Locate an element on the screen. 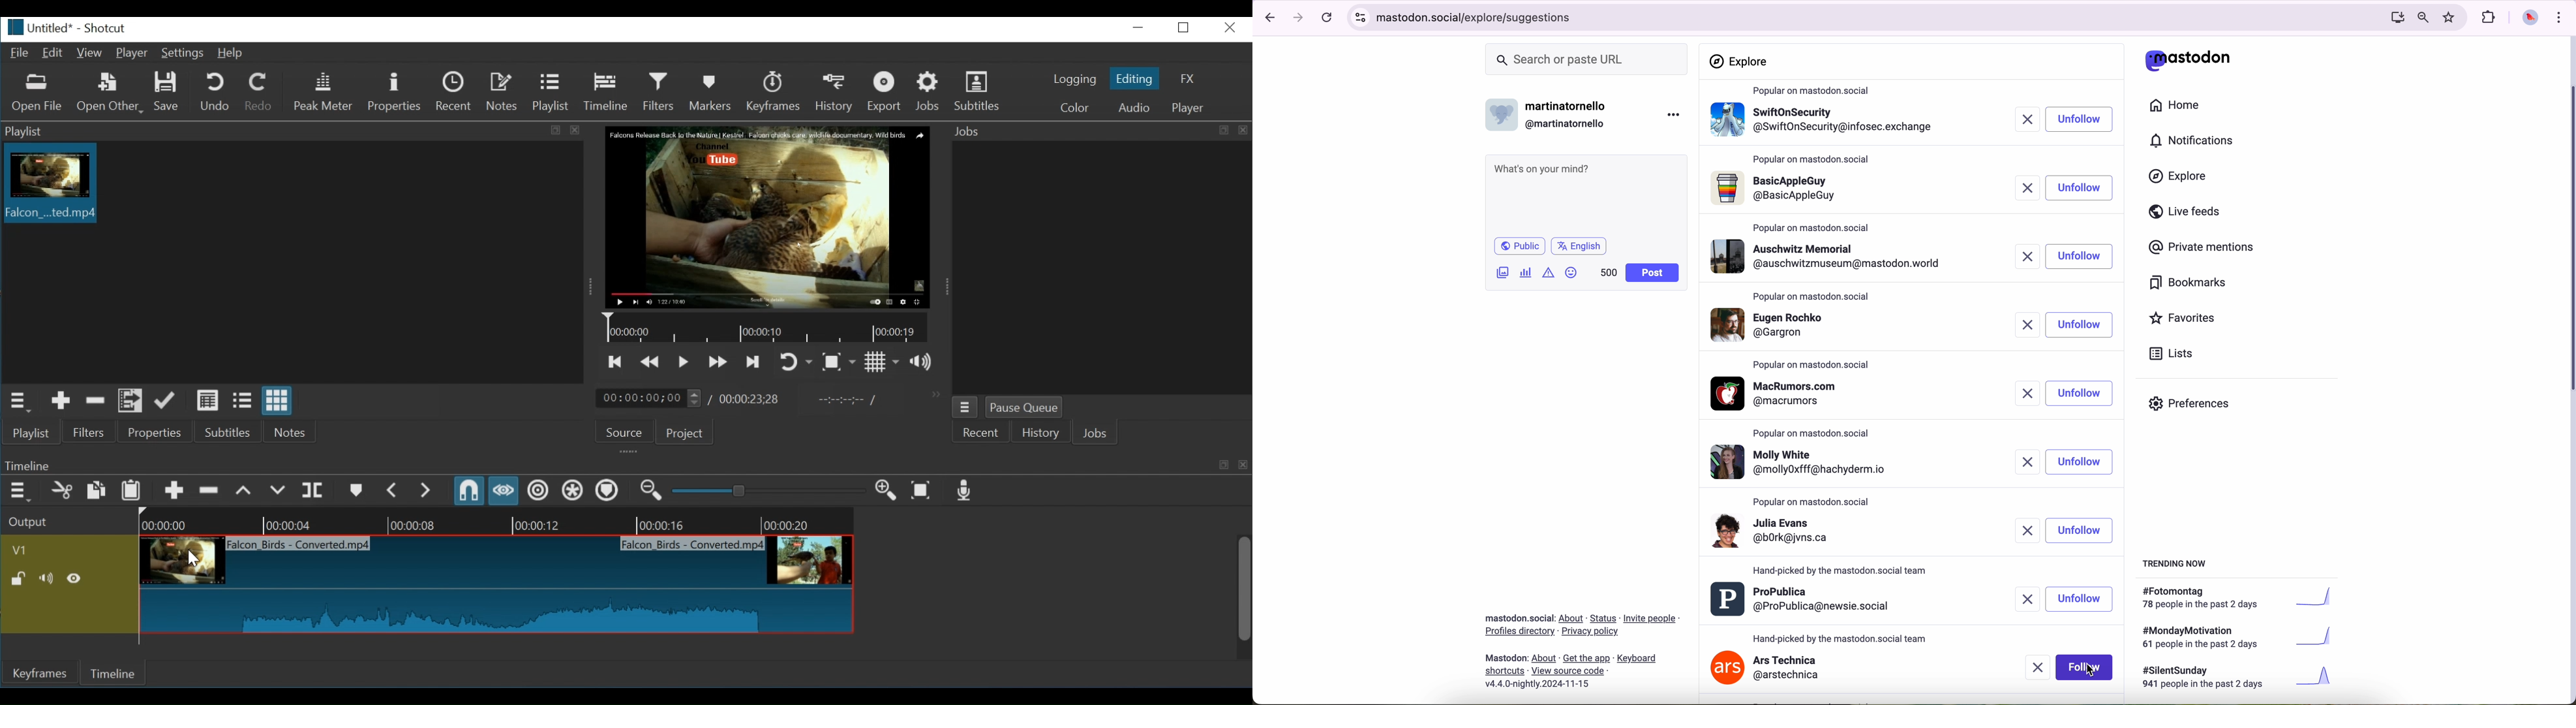 This screenshot has height=728, width=2576. notifications is located at coordinates (2197, 142).